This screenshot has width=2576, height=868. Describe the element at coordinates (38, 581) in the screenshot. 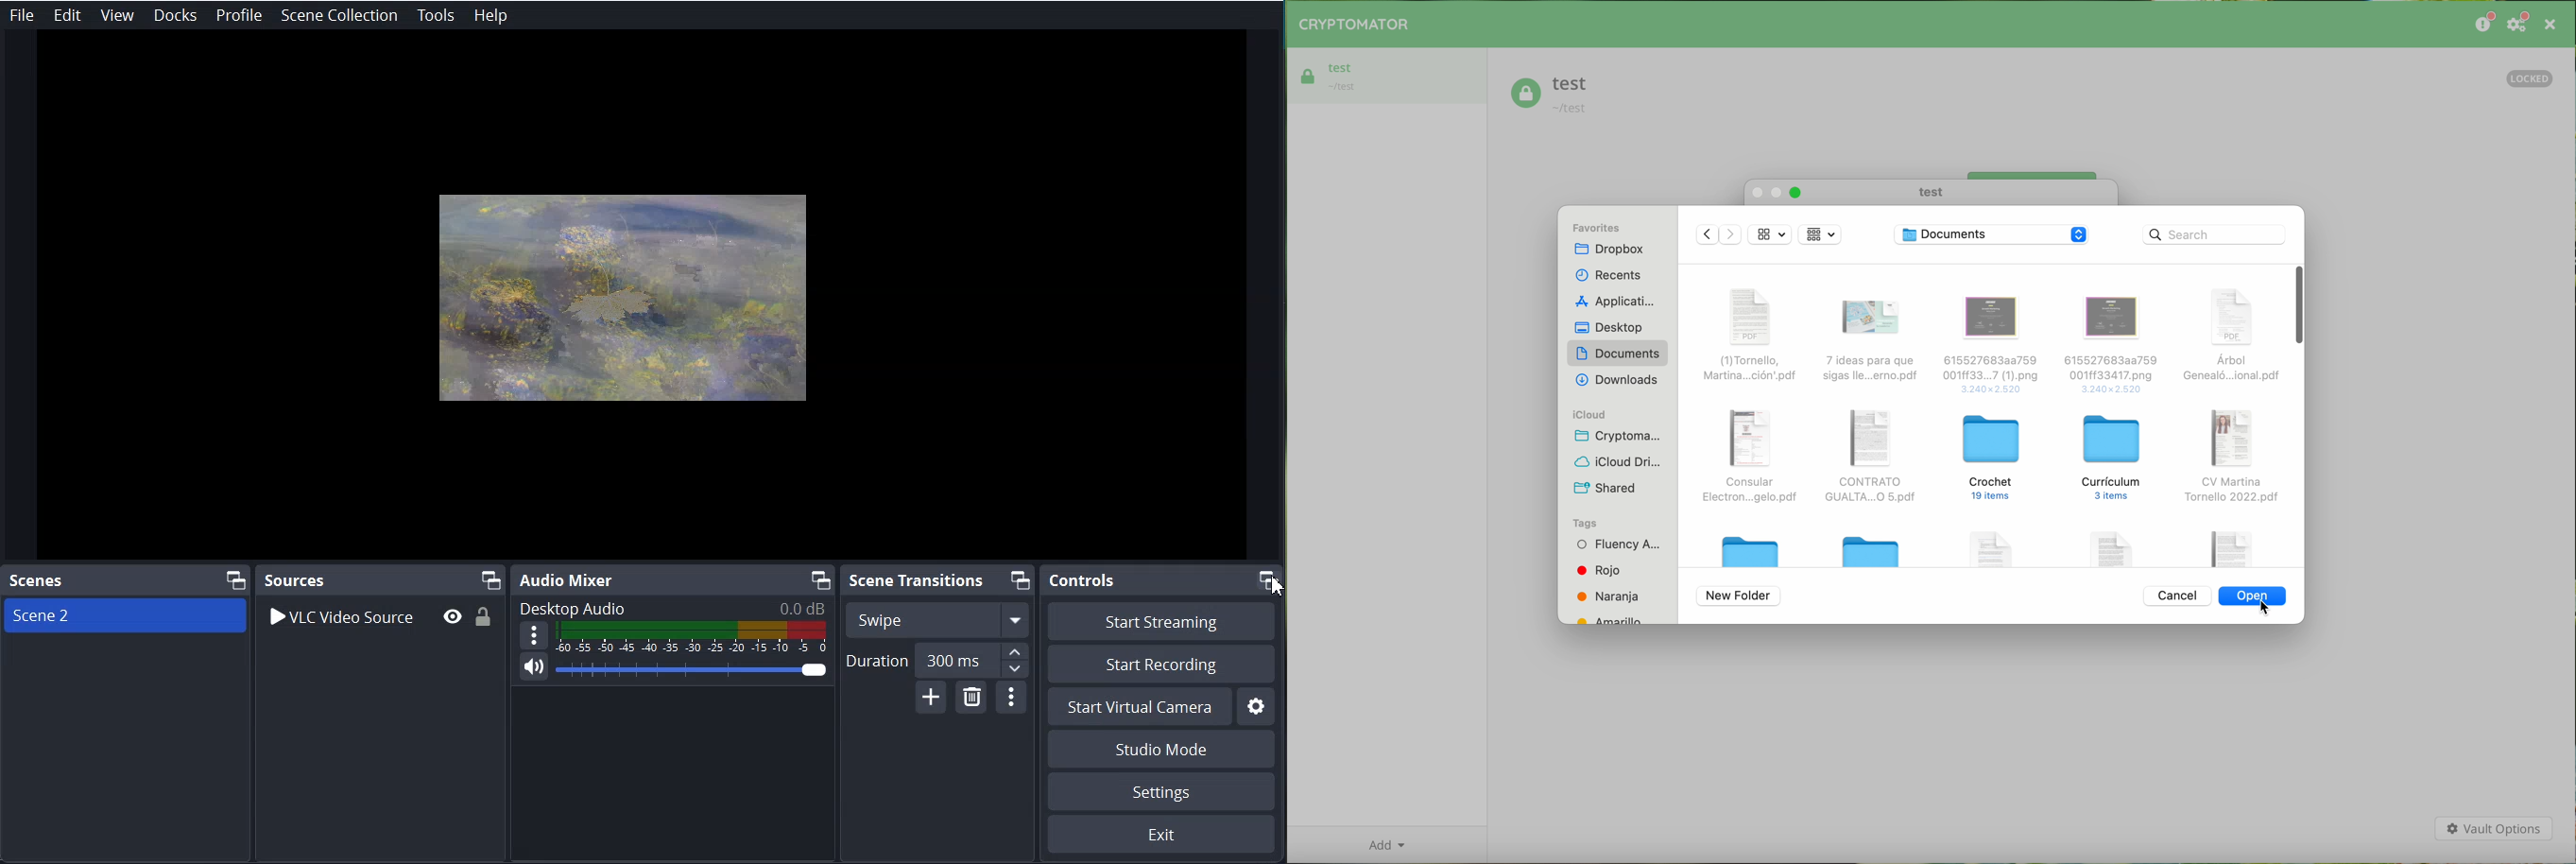

I see `Scene` at that location.